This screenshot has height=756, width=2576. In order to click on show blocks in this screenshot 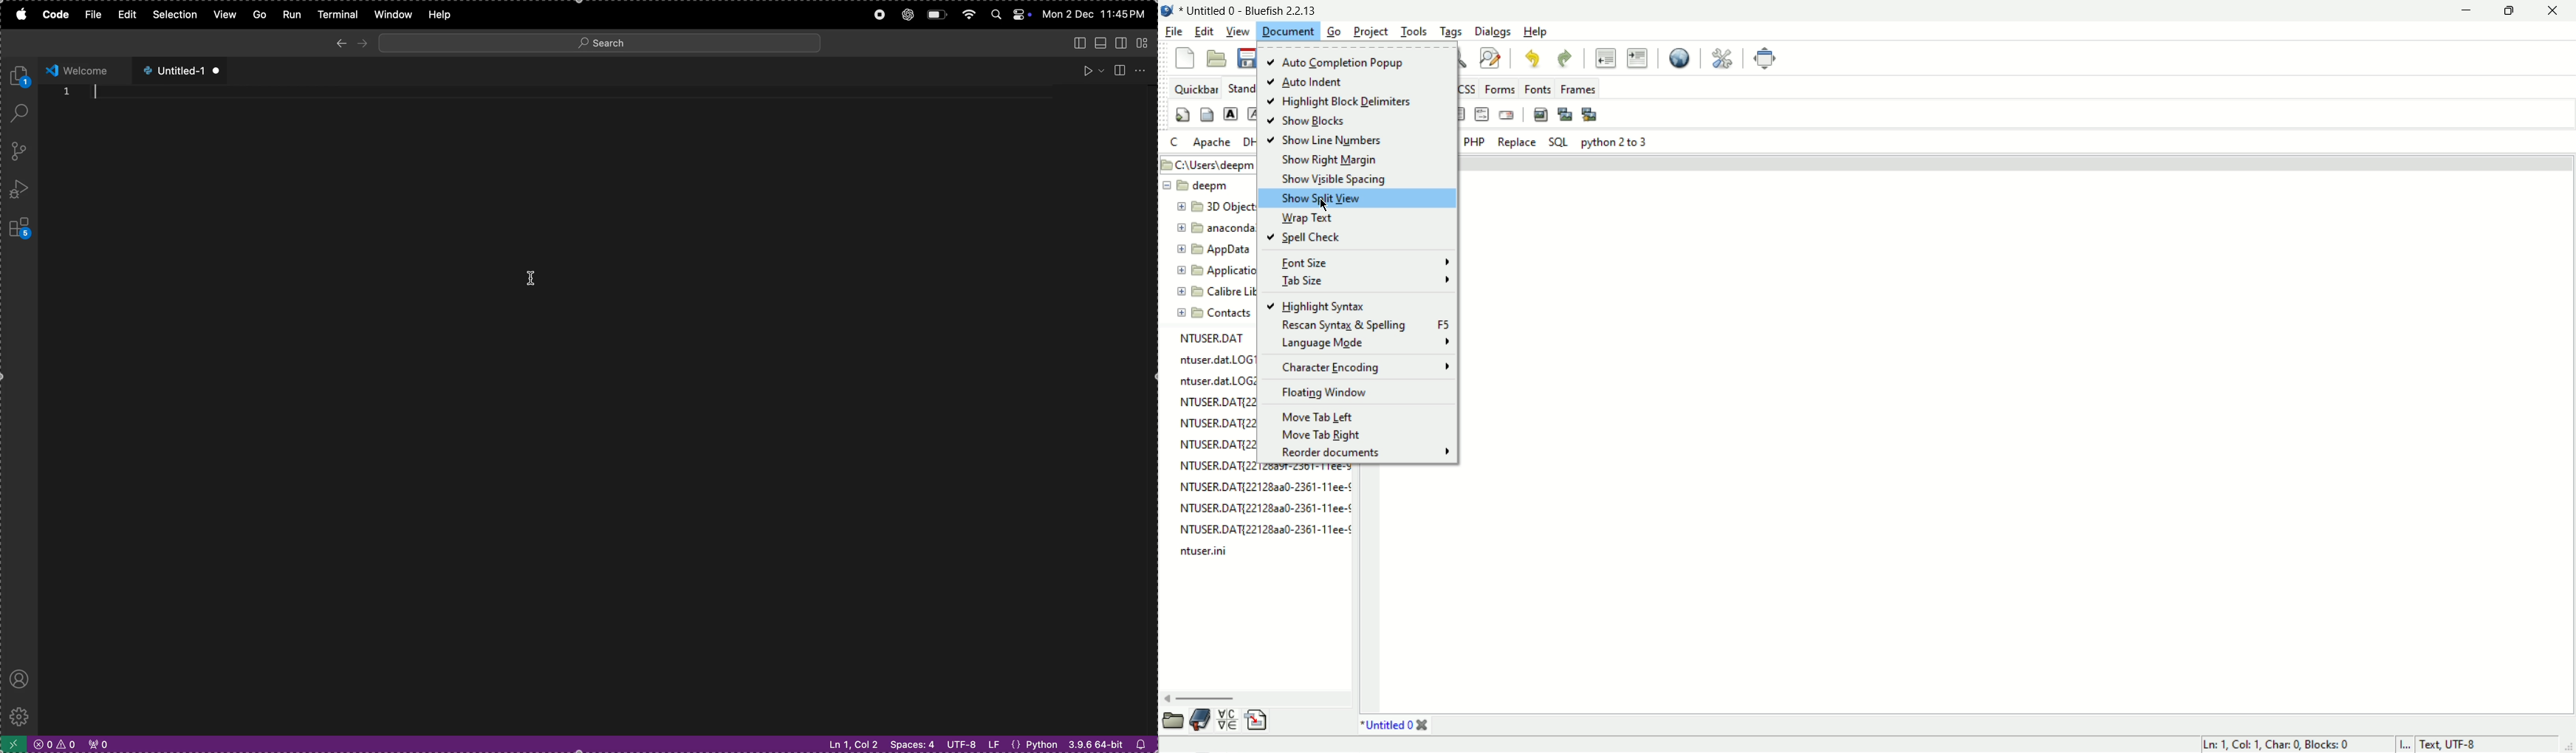, I will do `click(1347, 122)`.